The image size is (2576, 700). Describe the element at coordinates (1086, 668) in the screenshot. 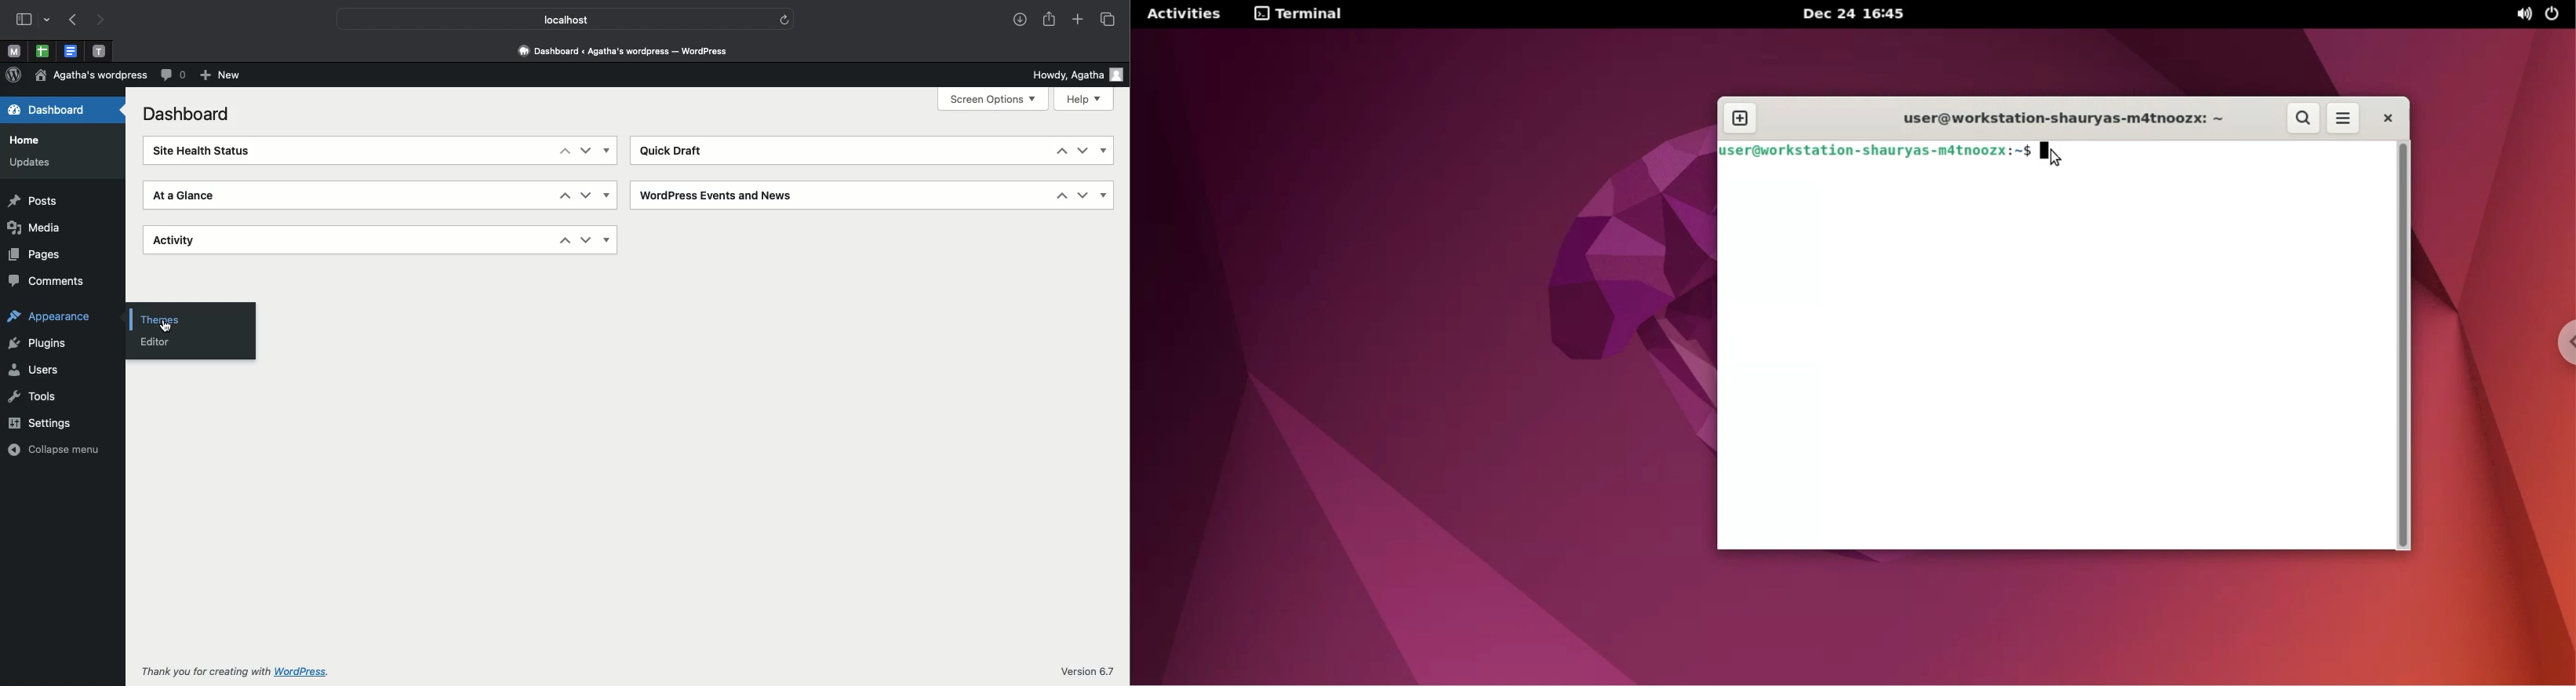

I see `Version 6.7` at that location.